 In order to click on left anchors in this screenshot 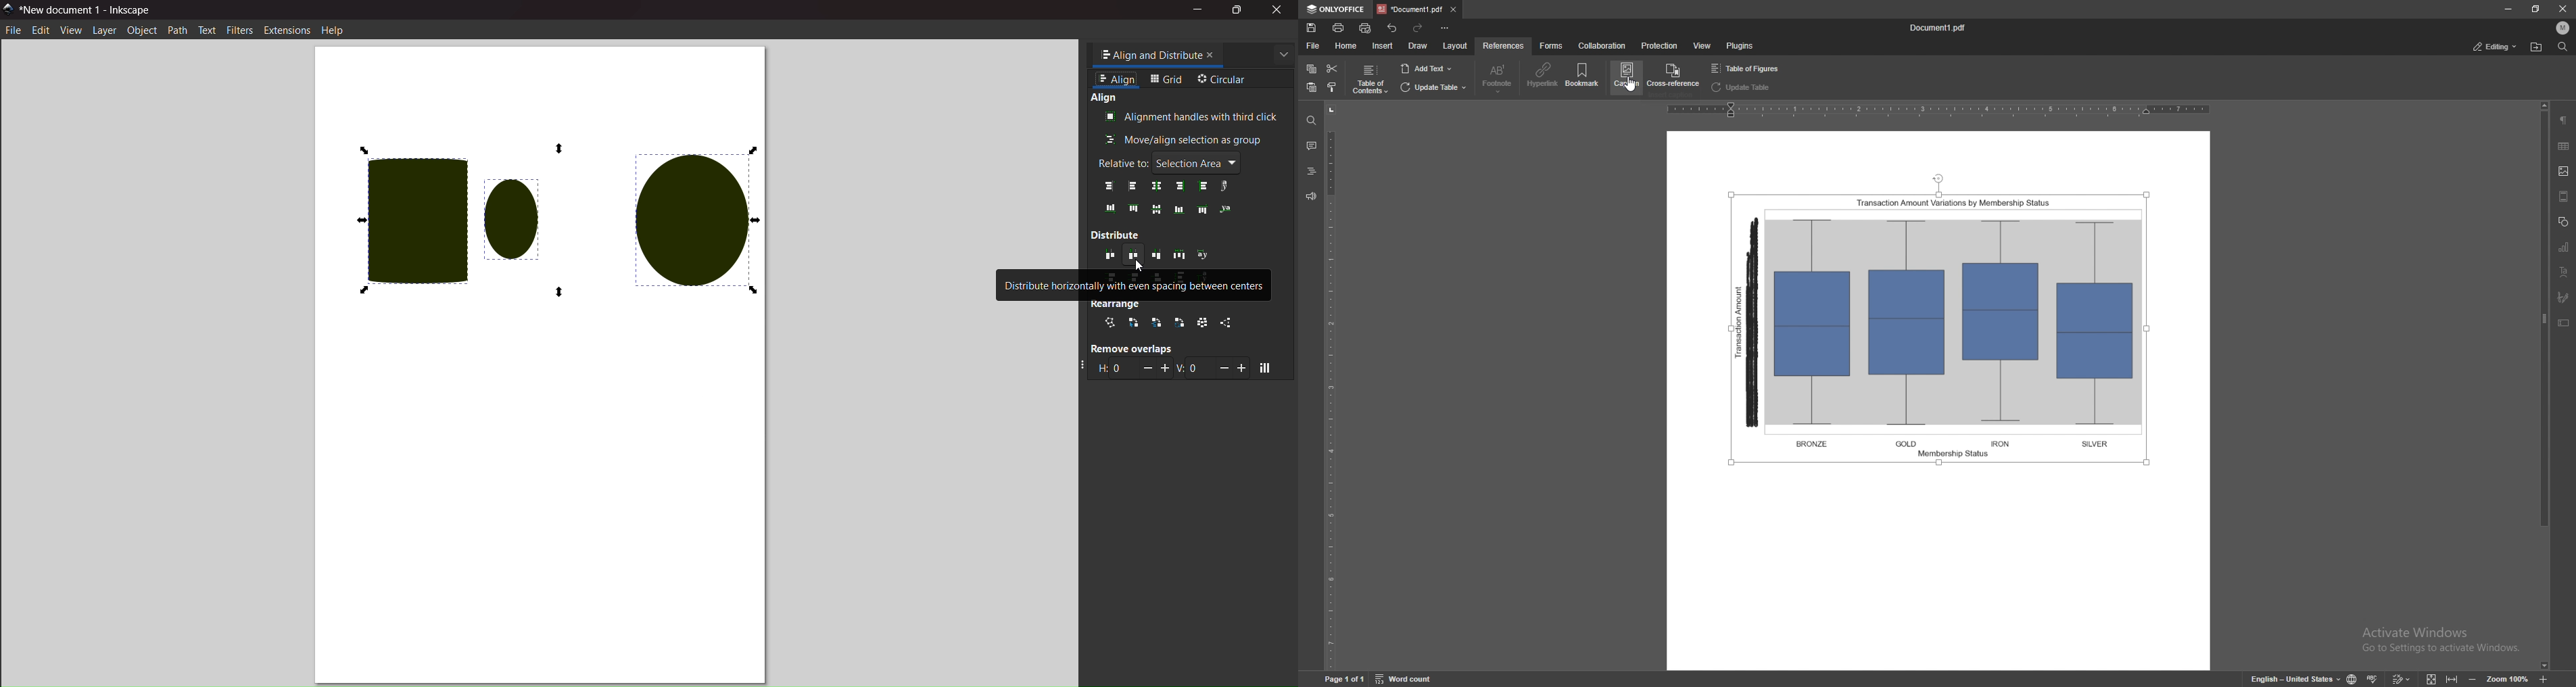, I will do `click(1206, 186)`.